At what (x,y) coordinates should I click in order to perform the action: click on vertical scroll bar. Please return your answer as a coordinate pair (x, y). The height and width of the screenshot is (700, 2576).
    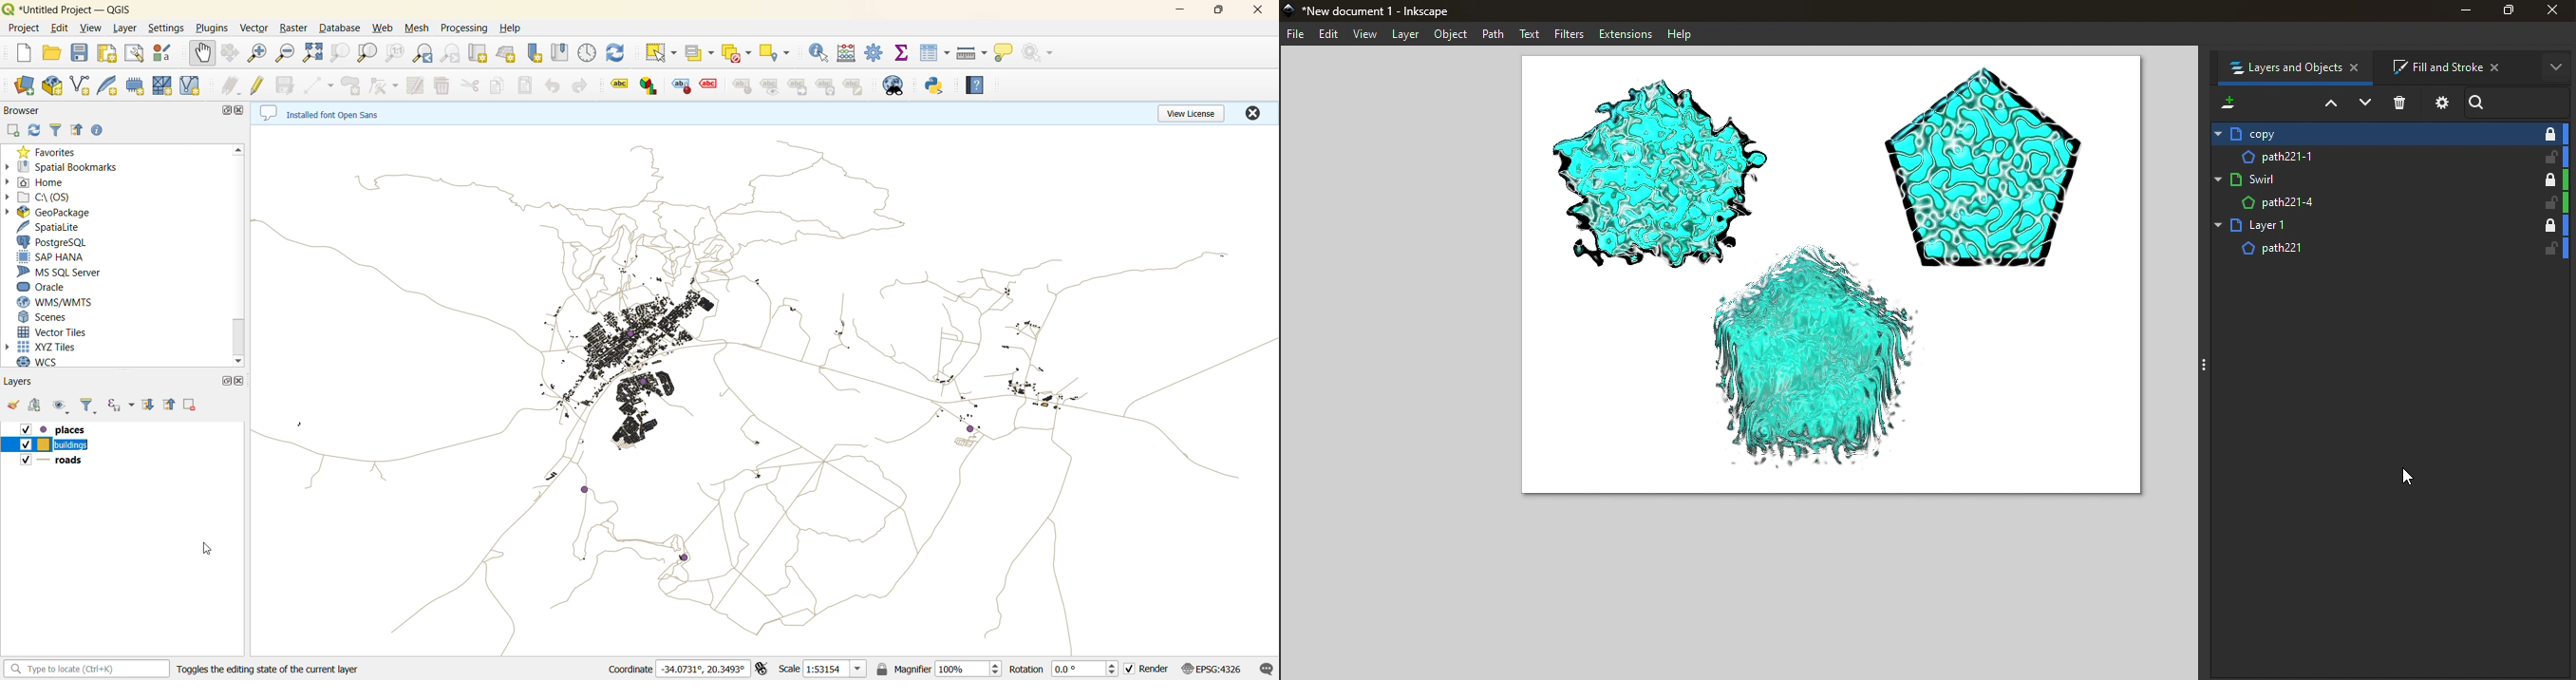
    Looking at the image, I should click on (243, 255).